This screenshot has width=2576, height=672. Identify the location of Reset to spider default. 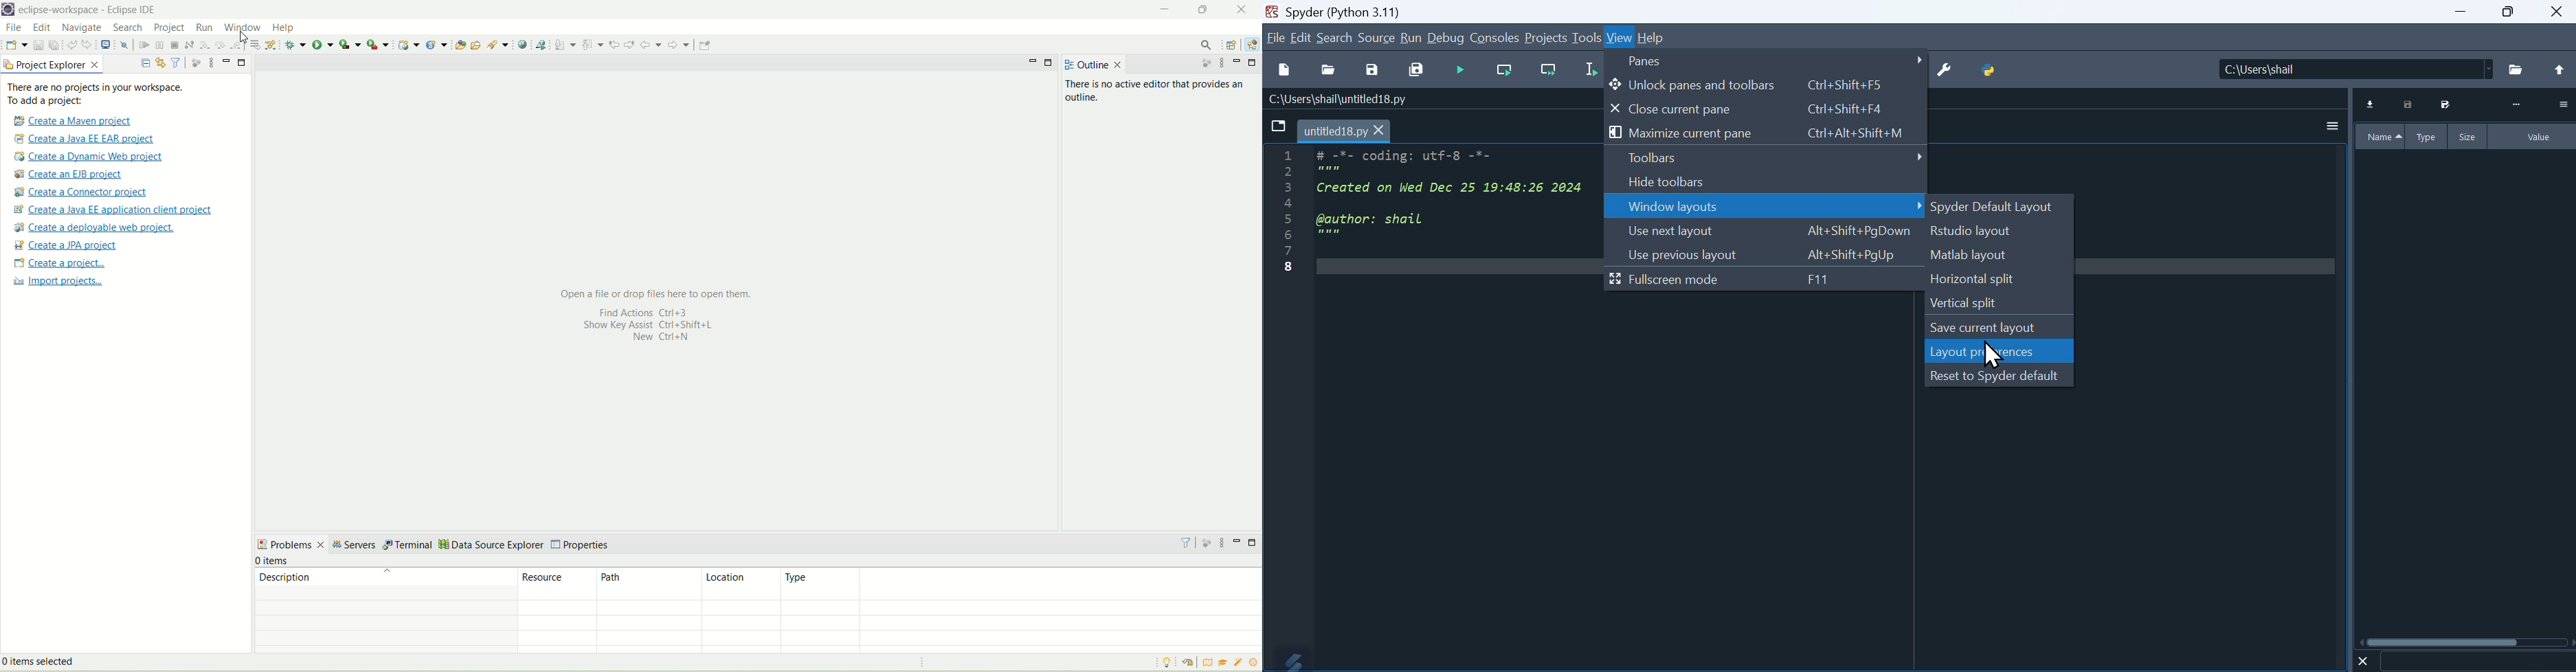
(2000, 374).